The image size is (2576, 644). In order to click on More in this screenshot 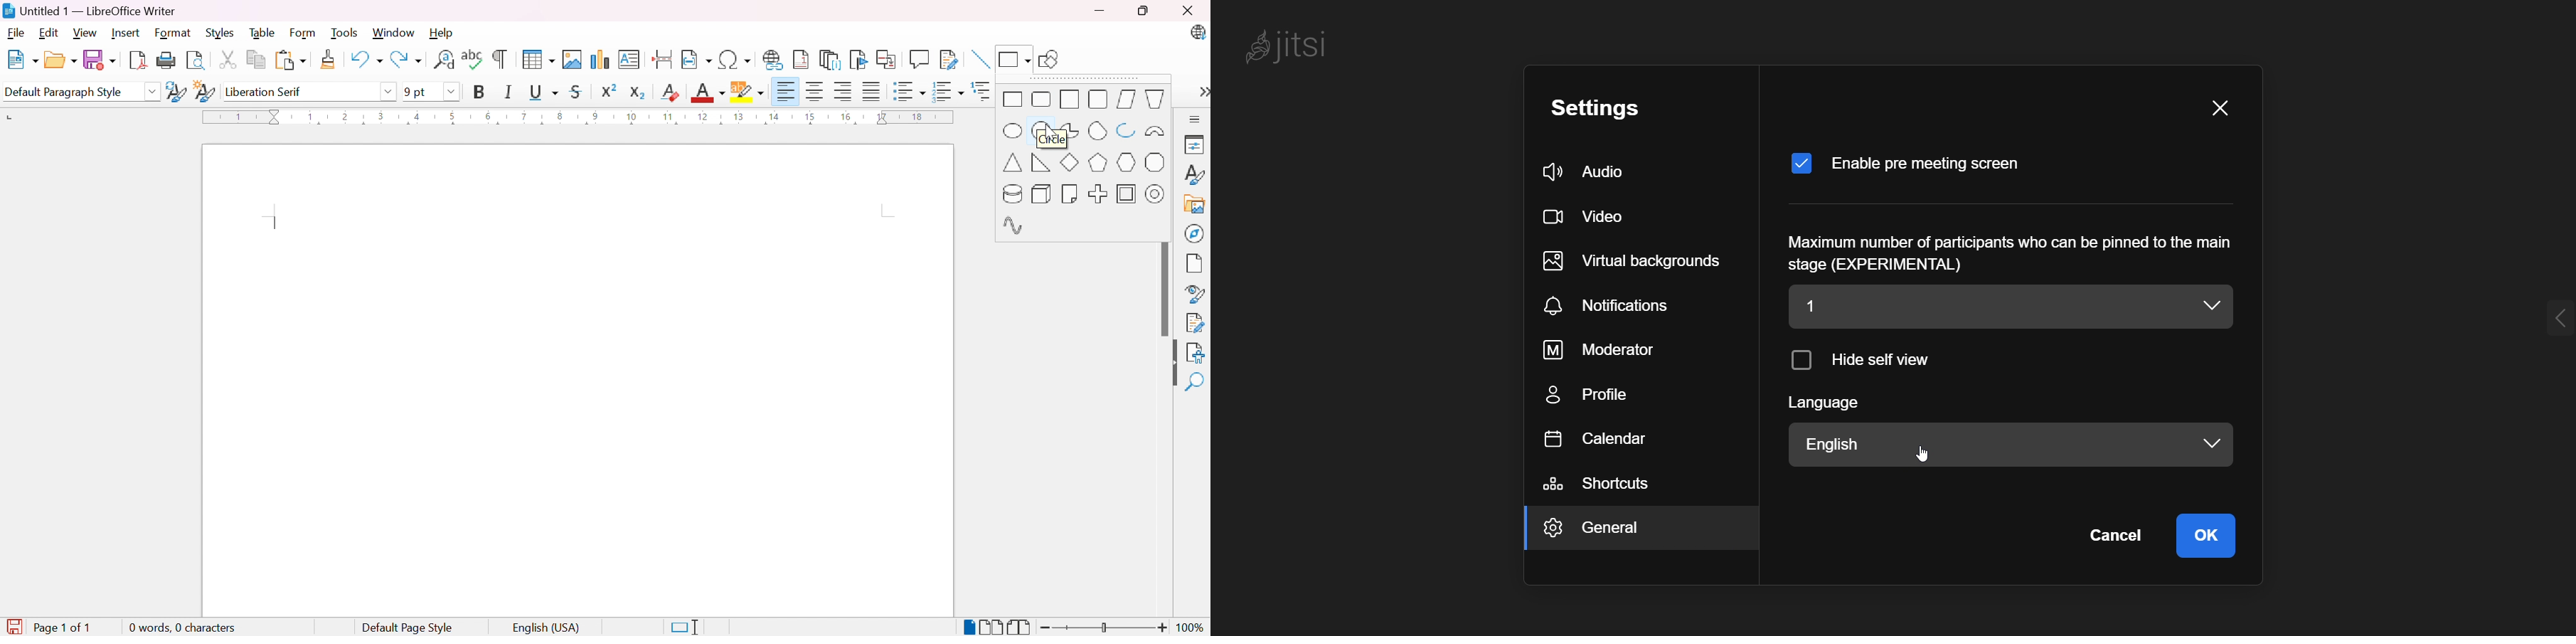, I will do `click(1197, 119)`.